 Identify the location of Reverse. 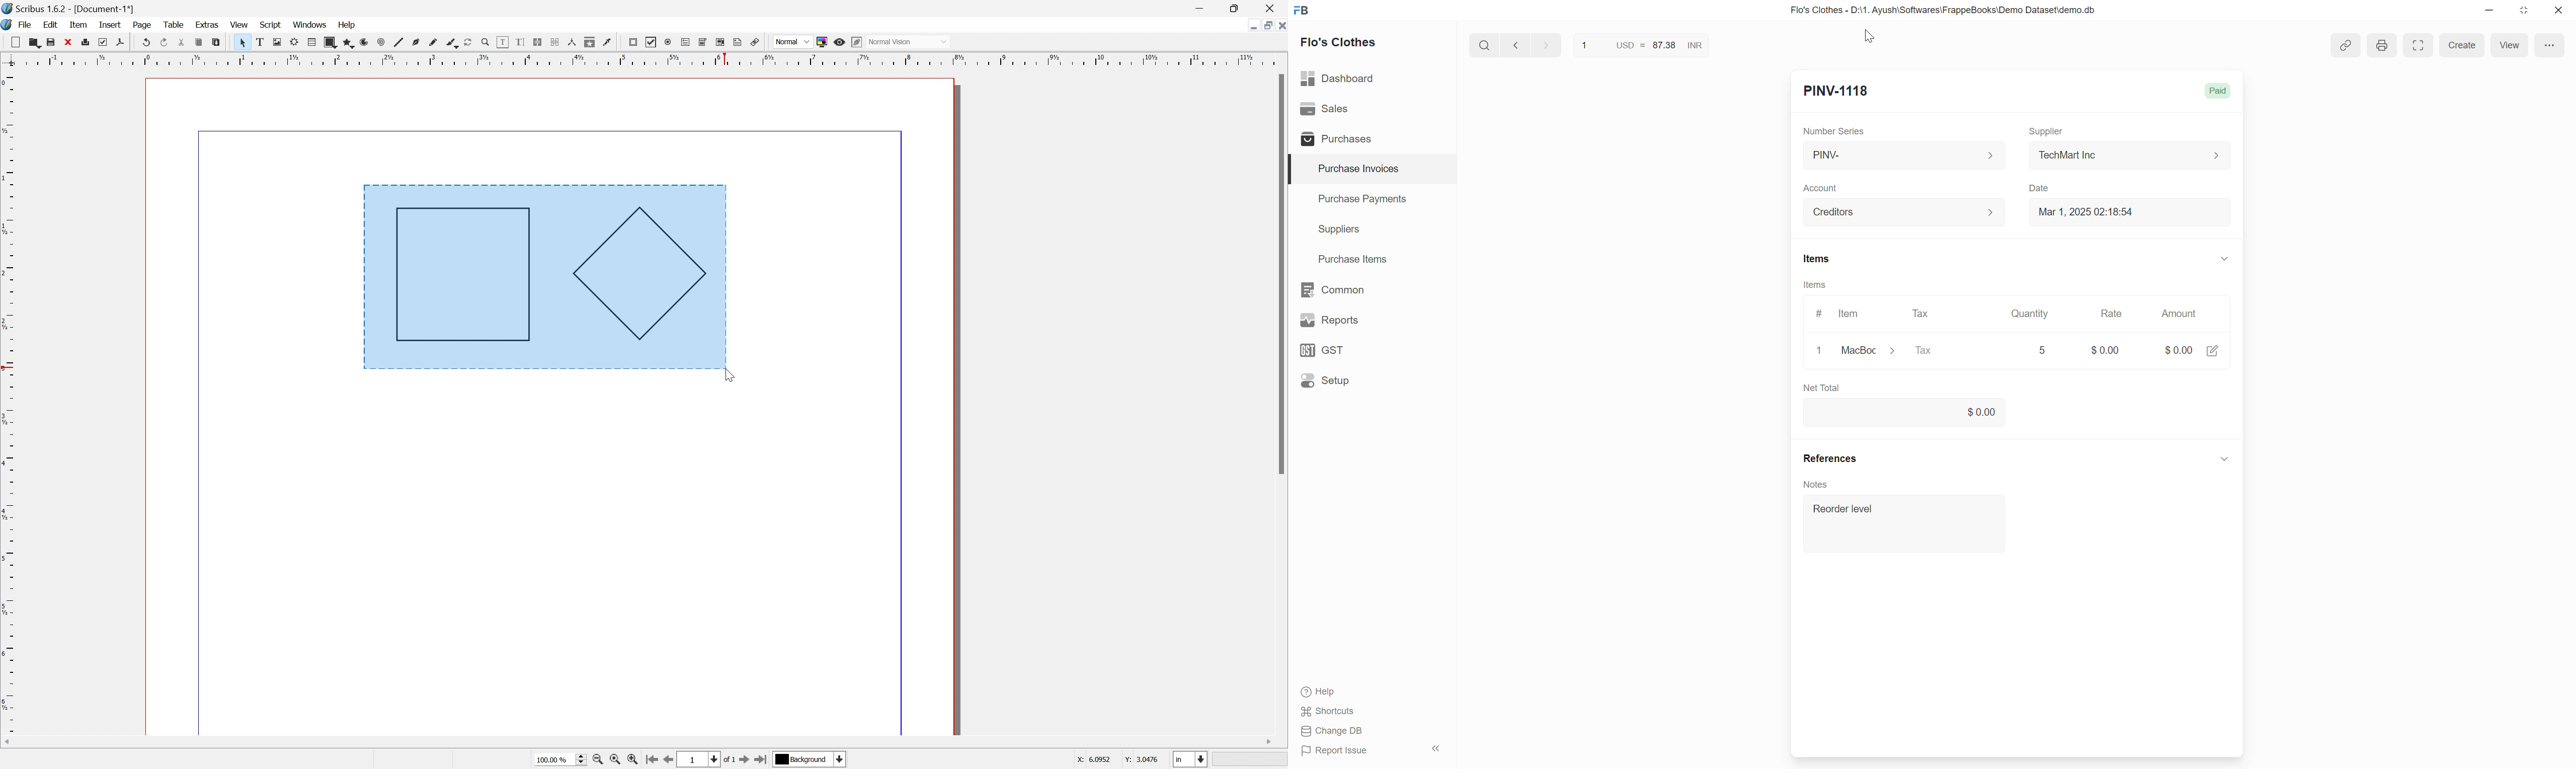
(1719, 45).